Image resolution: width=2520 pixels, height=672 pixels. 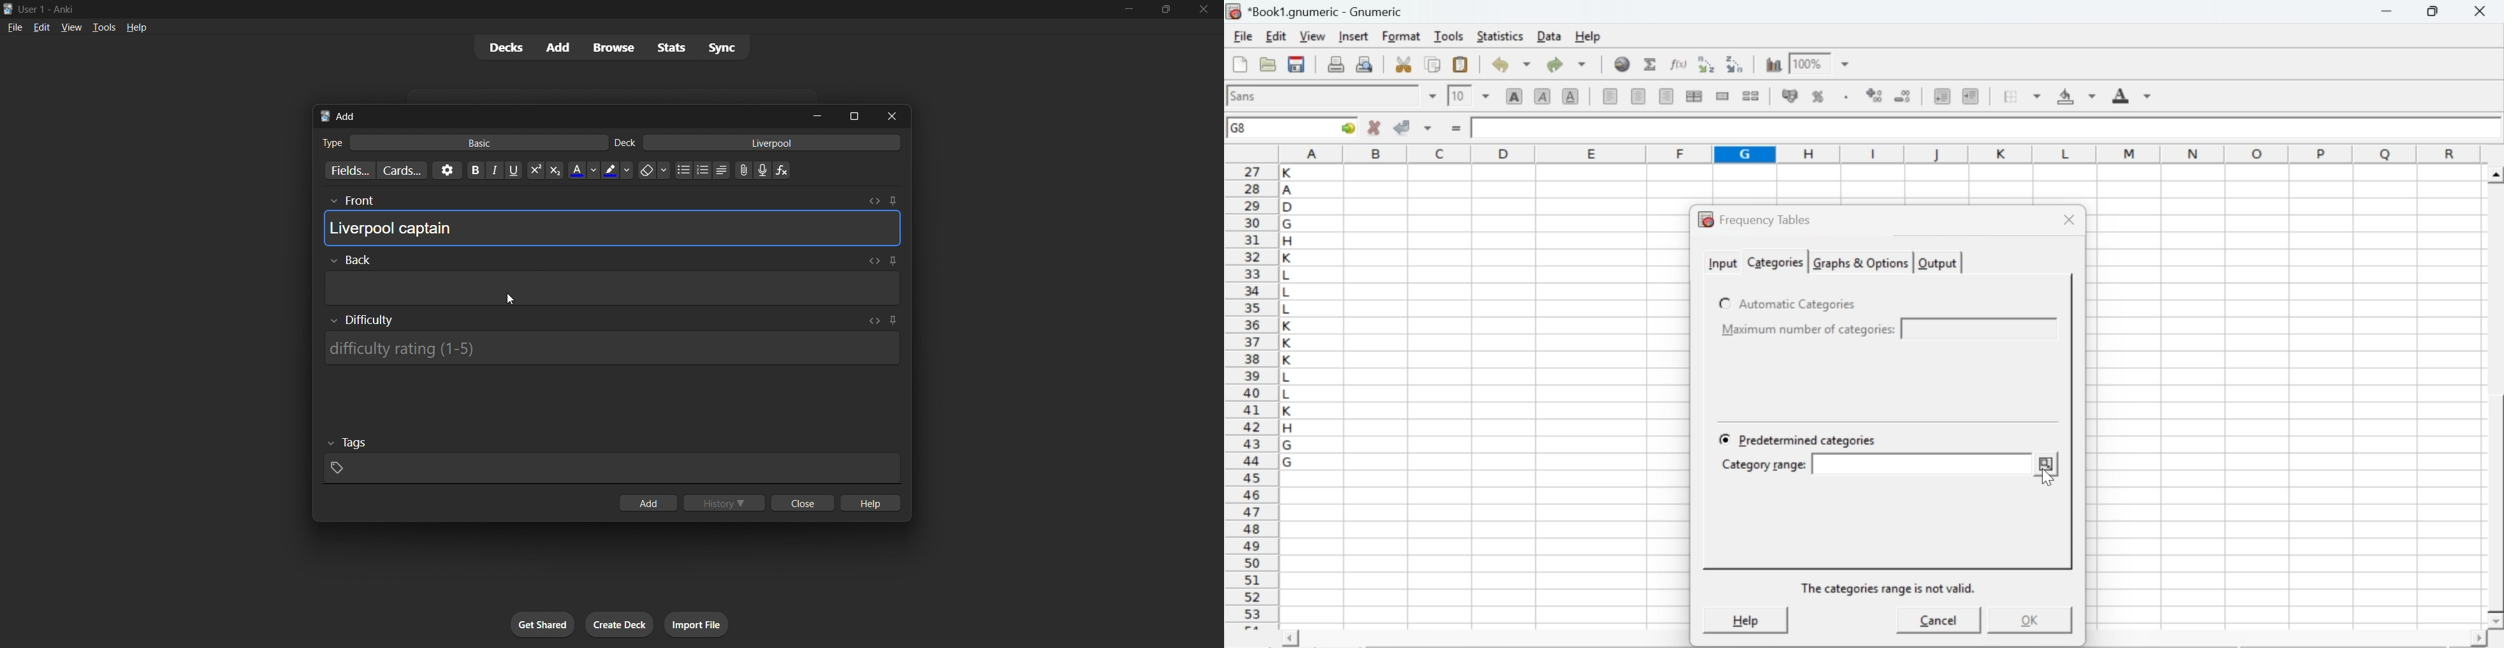 What do you see at coordinates (892, 116) in the screenshot?
I see `close` at bounding box center [892, 116].